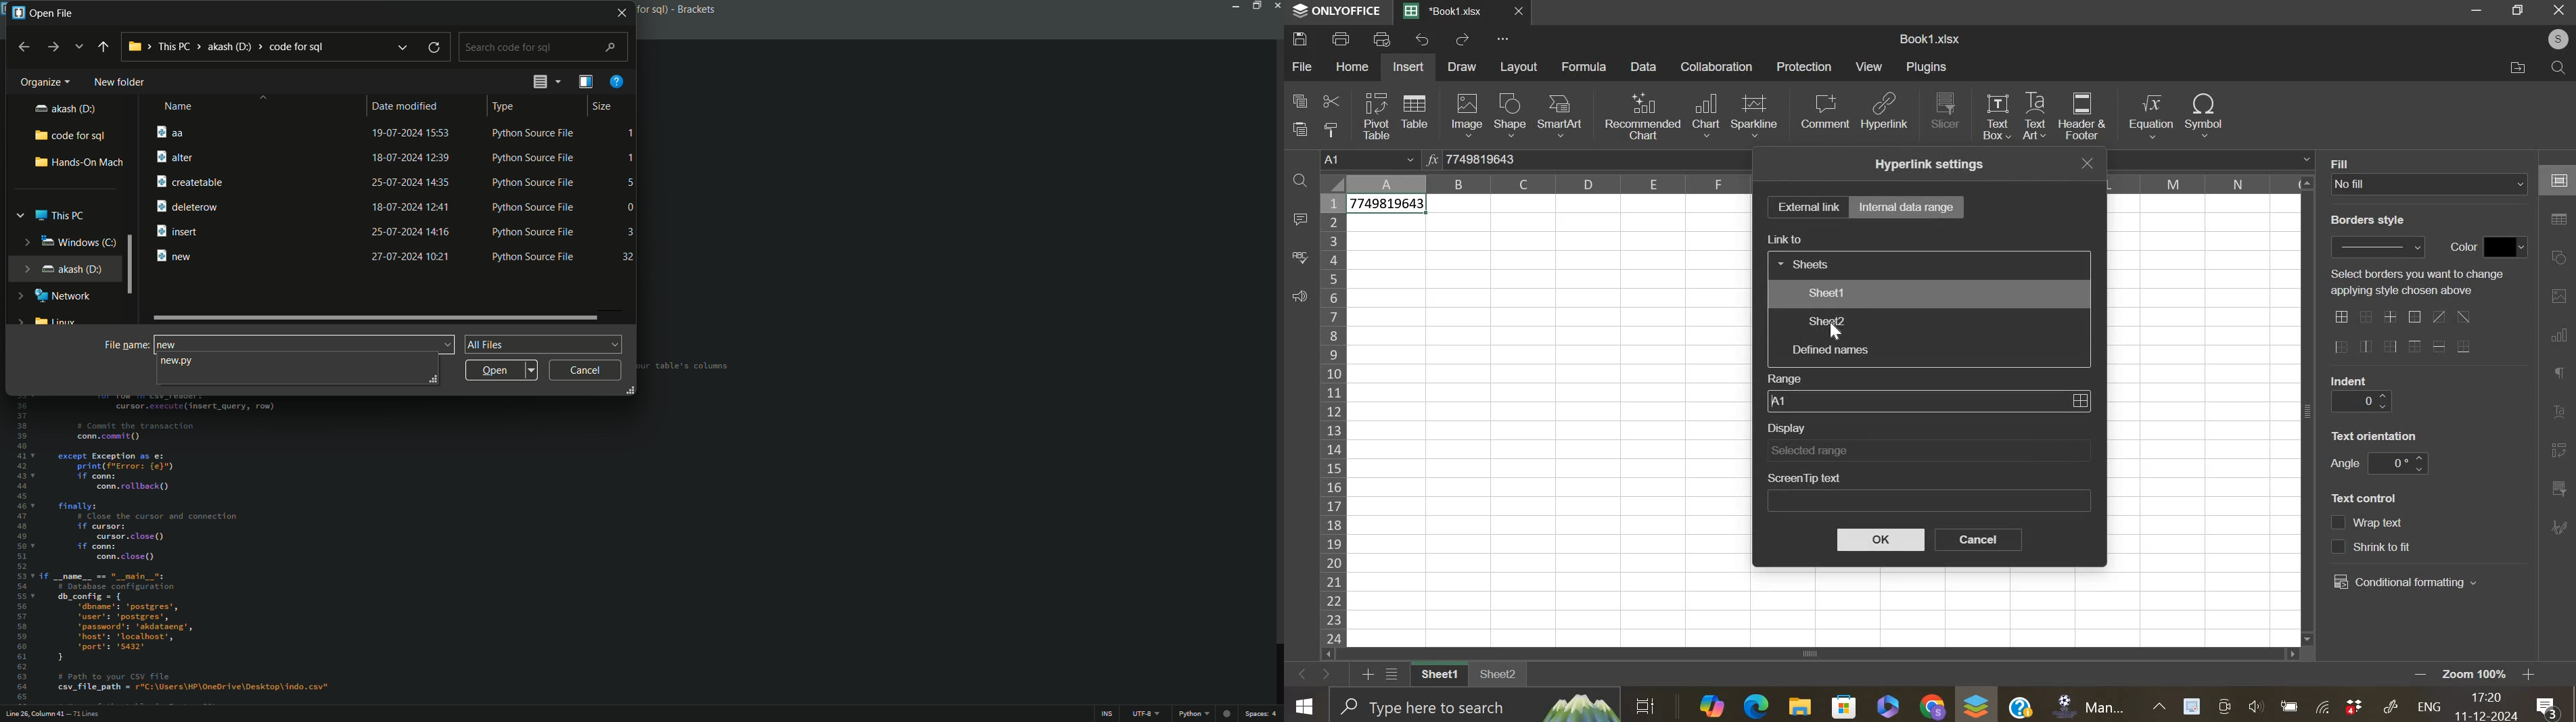 This screenshot has width=2576, height=728. What do you see at coordinates (1929, 39) in the screenshot?
I see `spreadsheet name` at bounding box center [1929, 39].